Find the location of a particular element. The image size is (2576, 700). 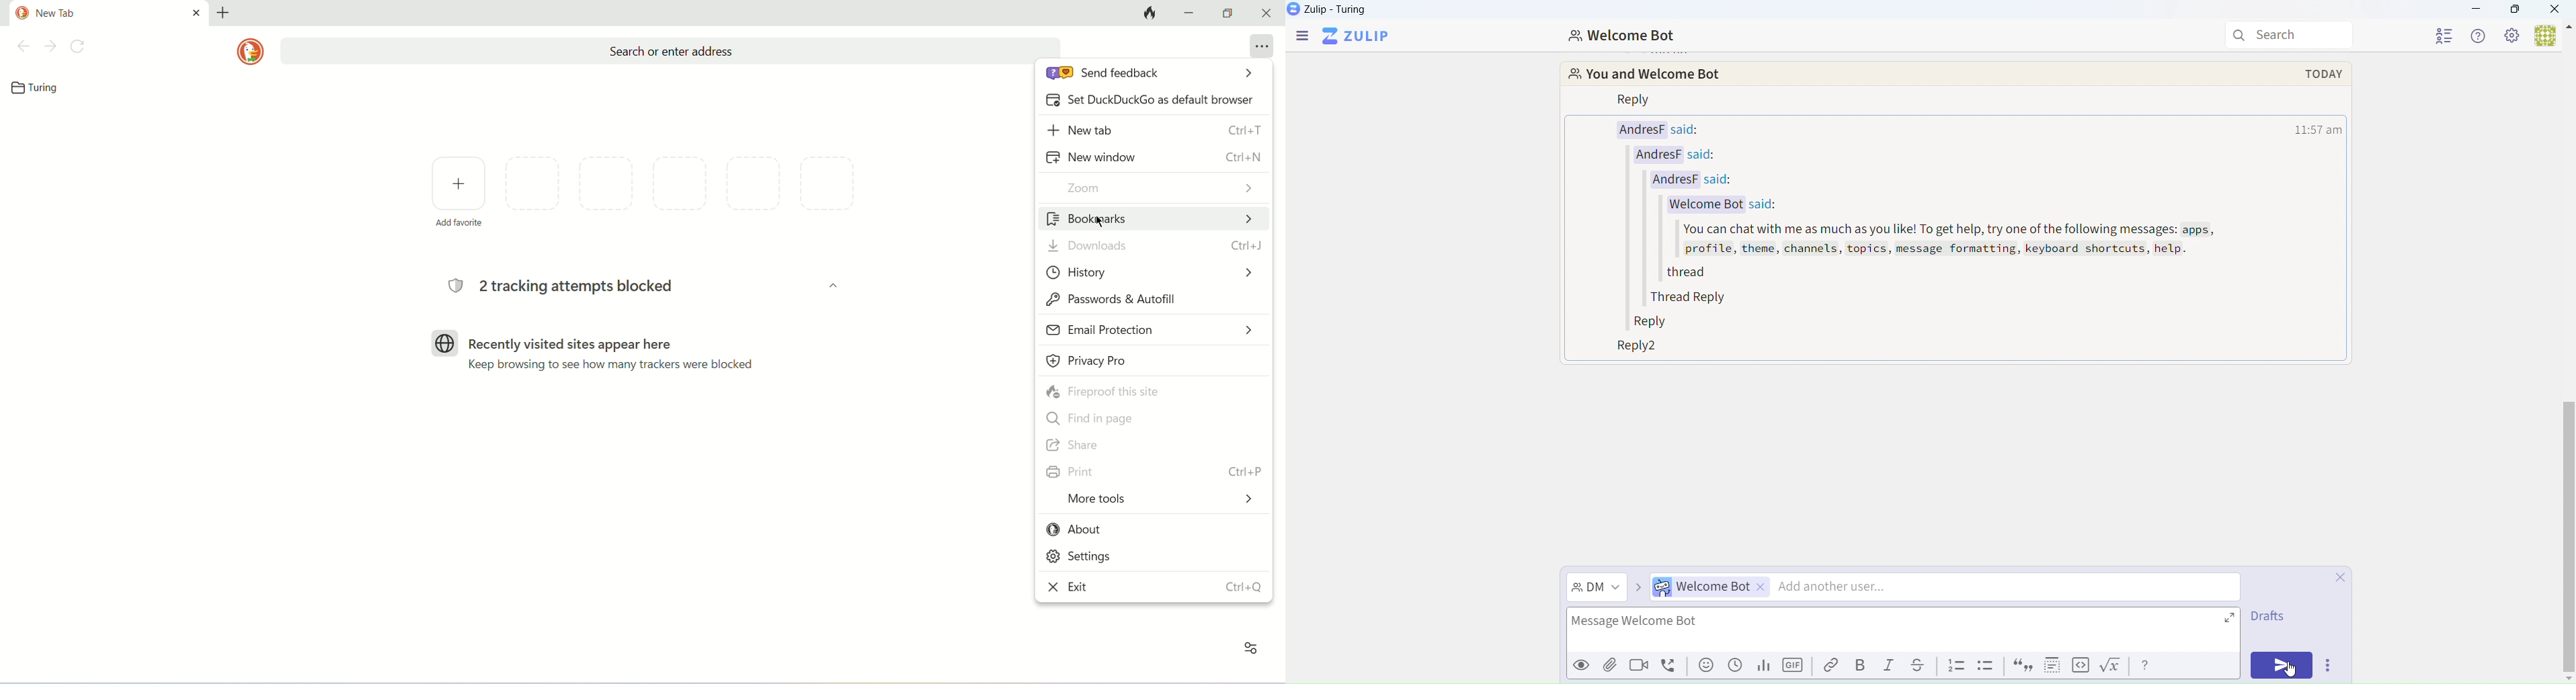

You can chat with me as much as you like! To get help, try one of the following messages: apps,
profile, theme, channels, topics, message formatting, keyboard shortcuts, help. is located at coordinates (1948, 240).